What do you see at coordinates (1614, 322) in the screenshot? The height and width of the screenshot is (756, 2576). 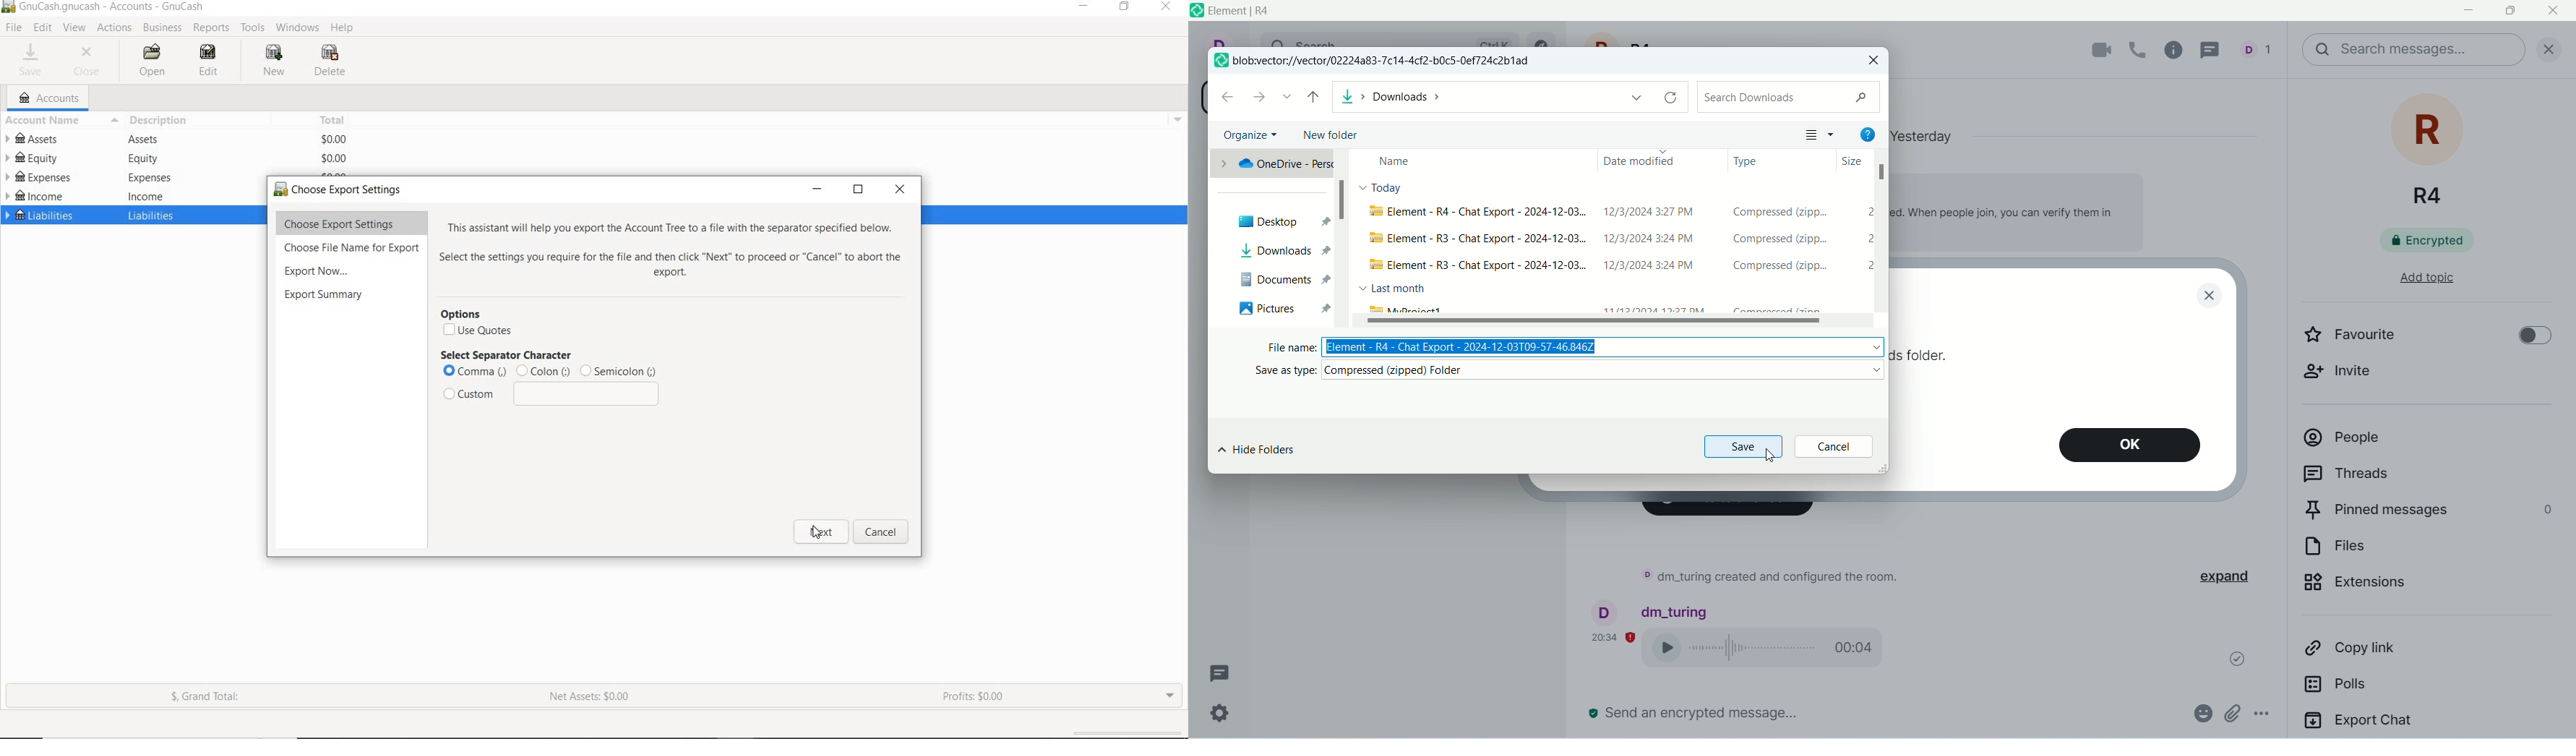 I see `horizontal scroll bar` at bounding box center [1614, 322].